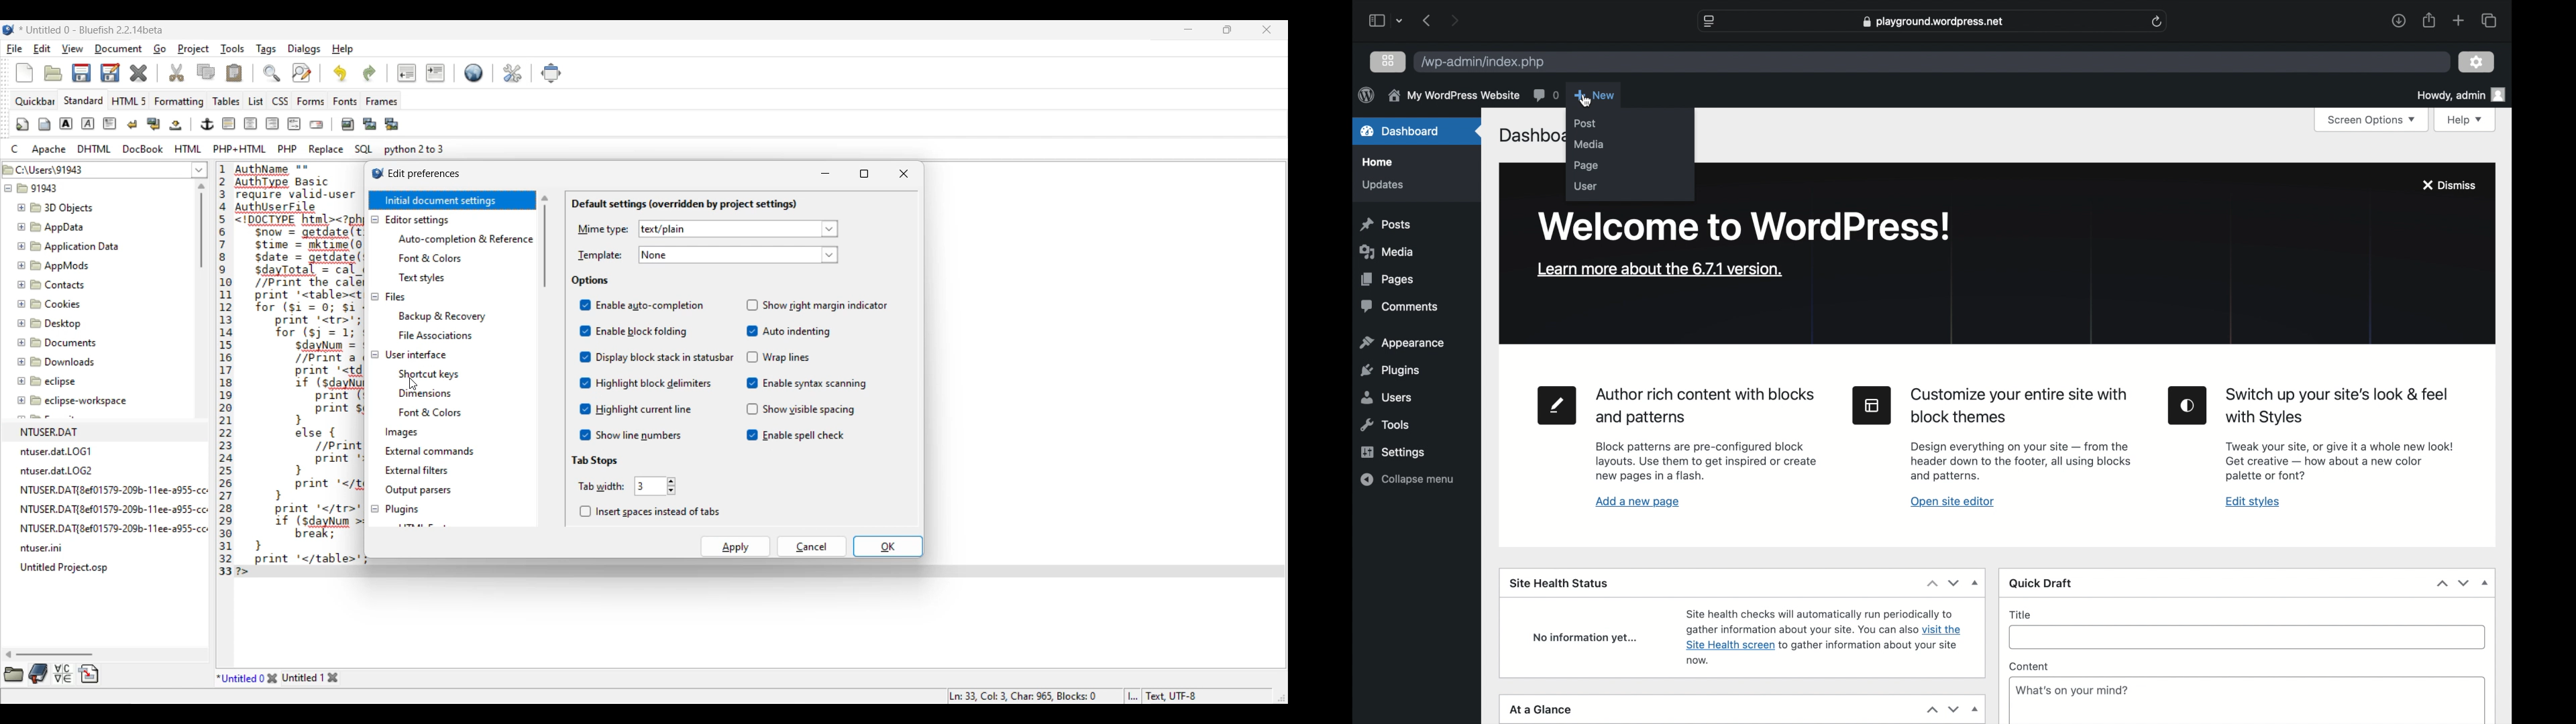  Describe the element at coordinates (128, 101) in the screenshot. I see `HTML 5 menu` at that location.